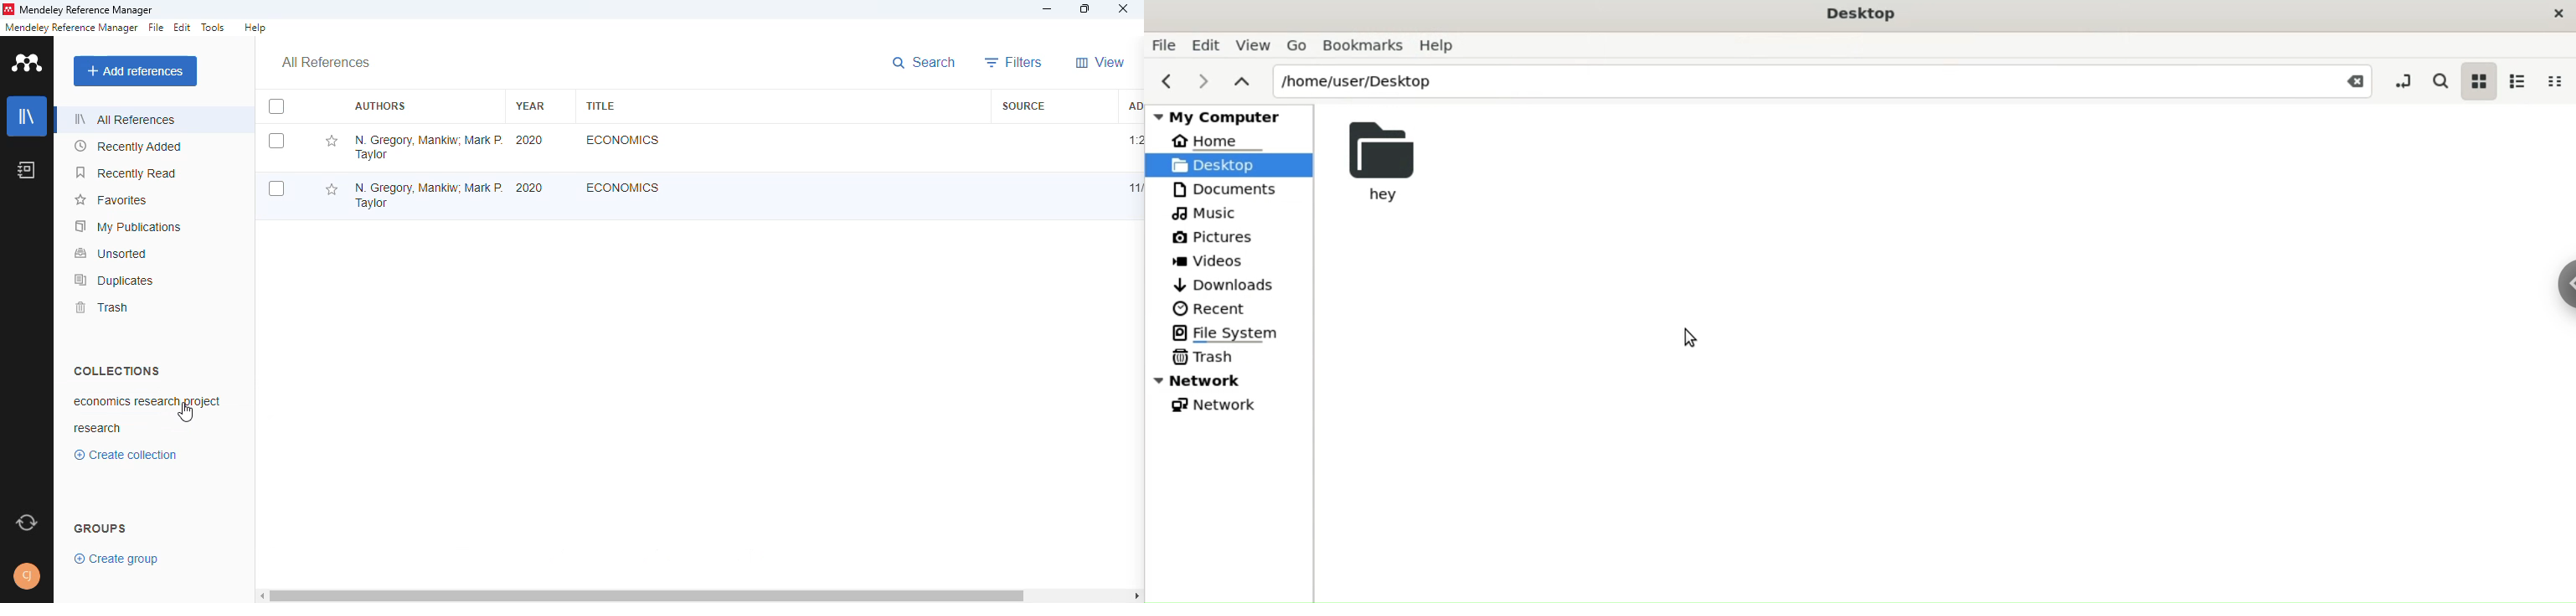  I want to click on select, so click(276, 189).